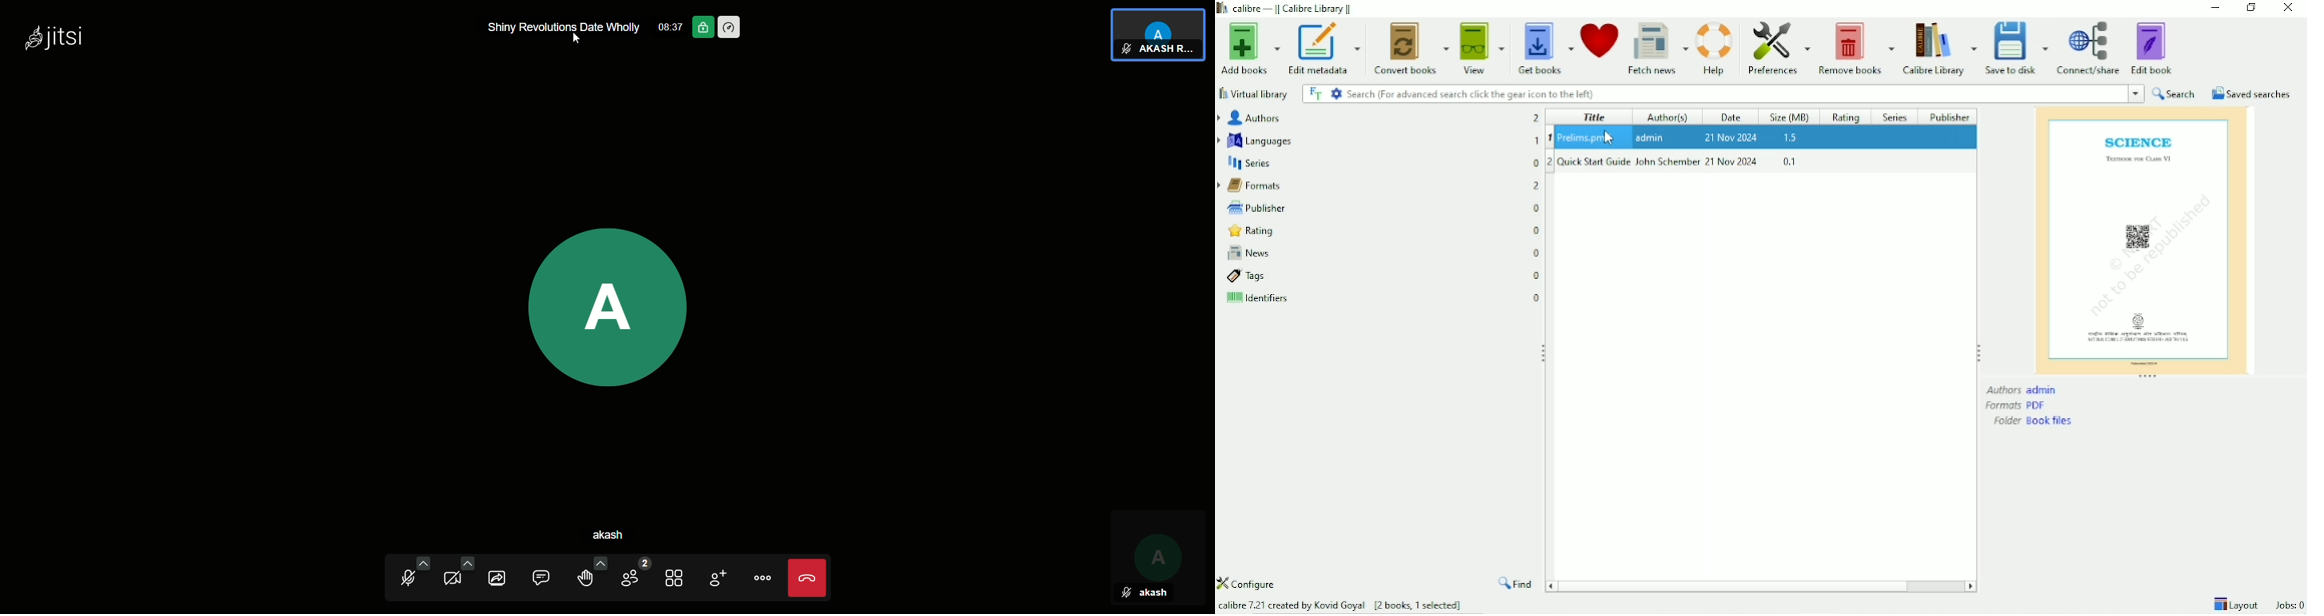 The height and width of the screenshot is (616, 2324). Describe the element at coordinates (1544, 47) in the screenshot. I see `Get books` at that location.